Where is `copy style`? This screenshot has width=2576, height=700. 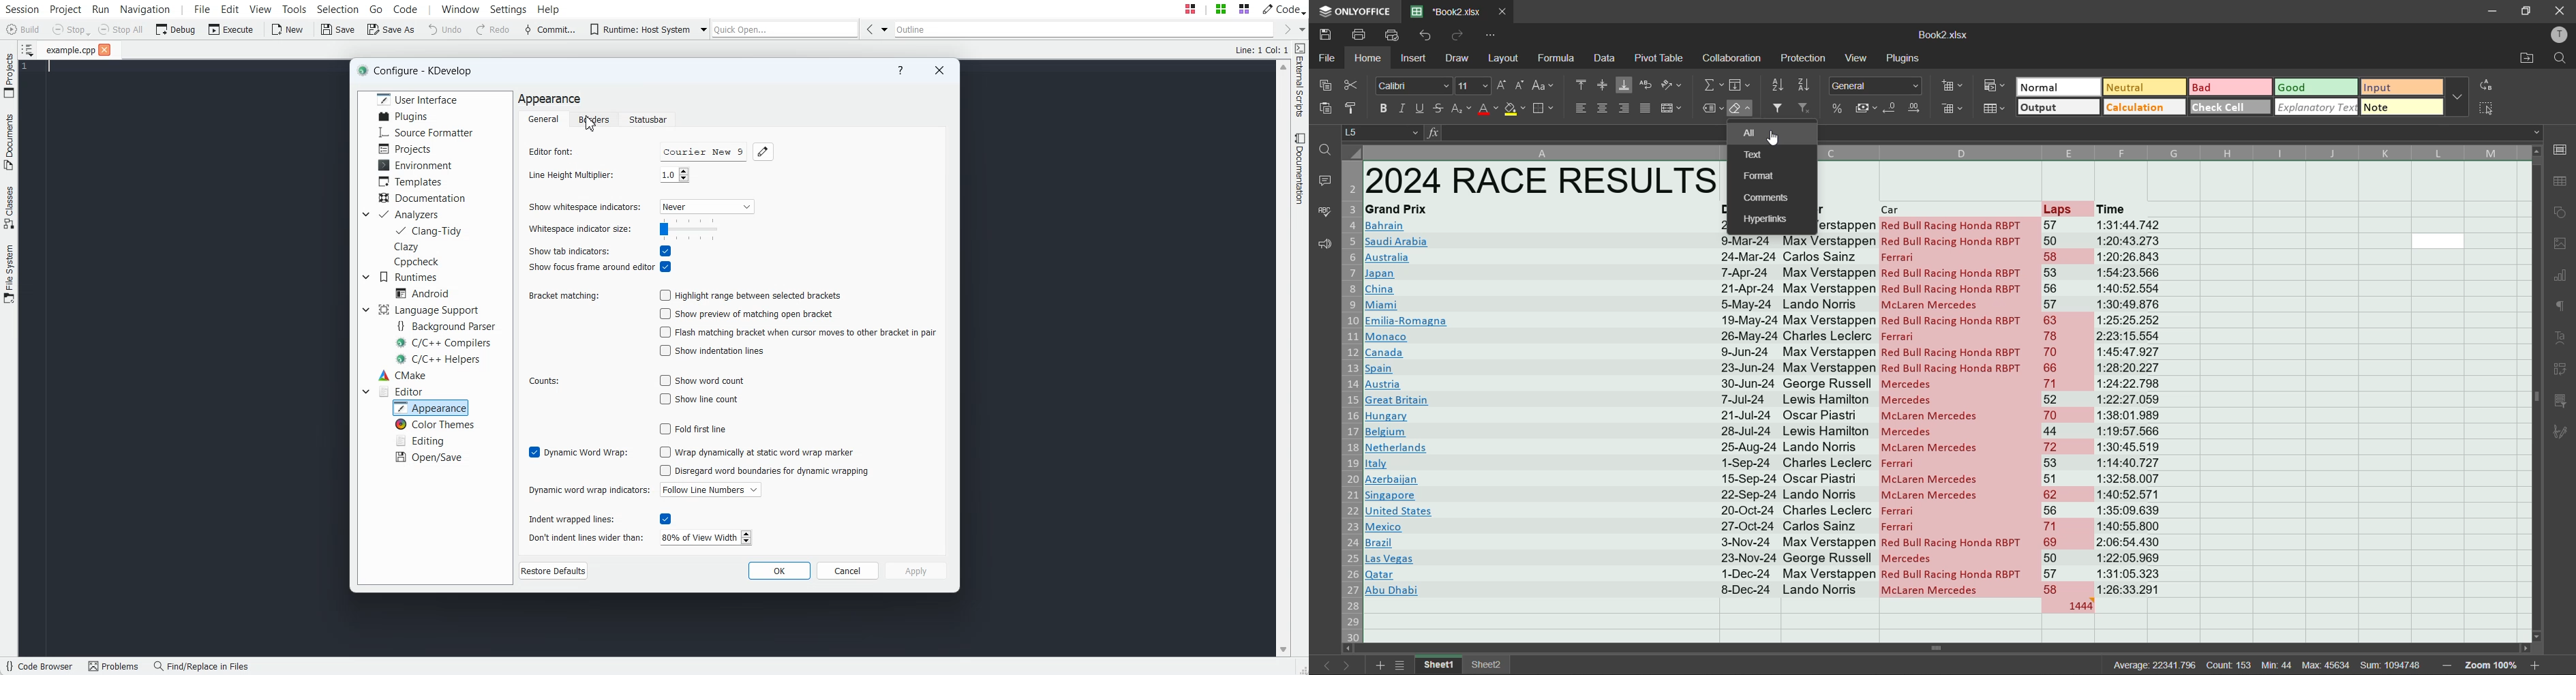
copy style is located at coordinates (1352, 104).